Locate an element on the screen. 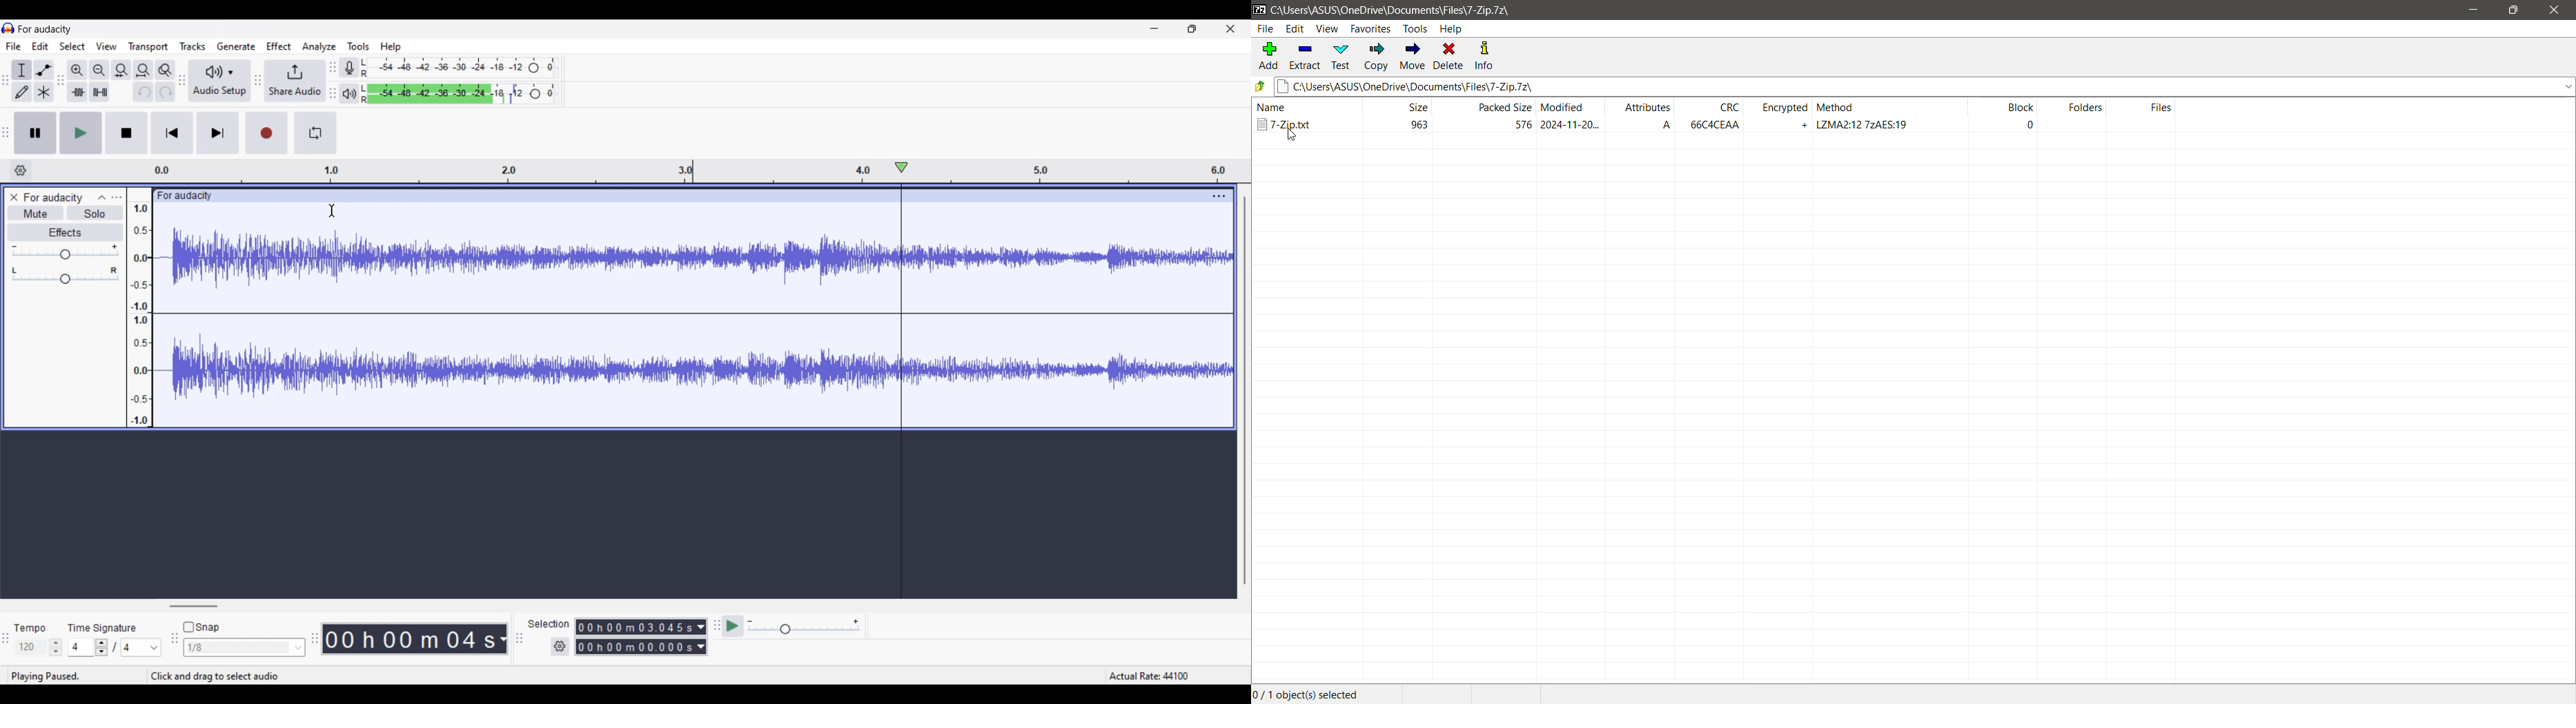 Image resolution: width=2576 pixels, height=728 pixels. Actual rate 44100 is located at coordinates (1161, 667).